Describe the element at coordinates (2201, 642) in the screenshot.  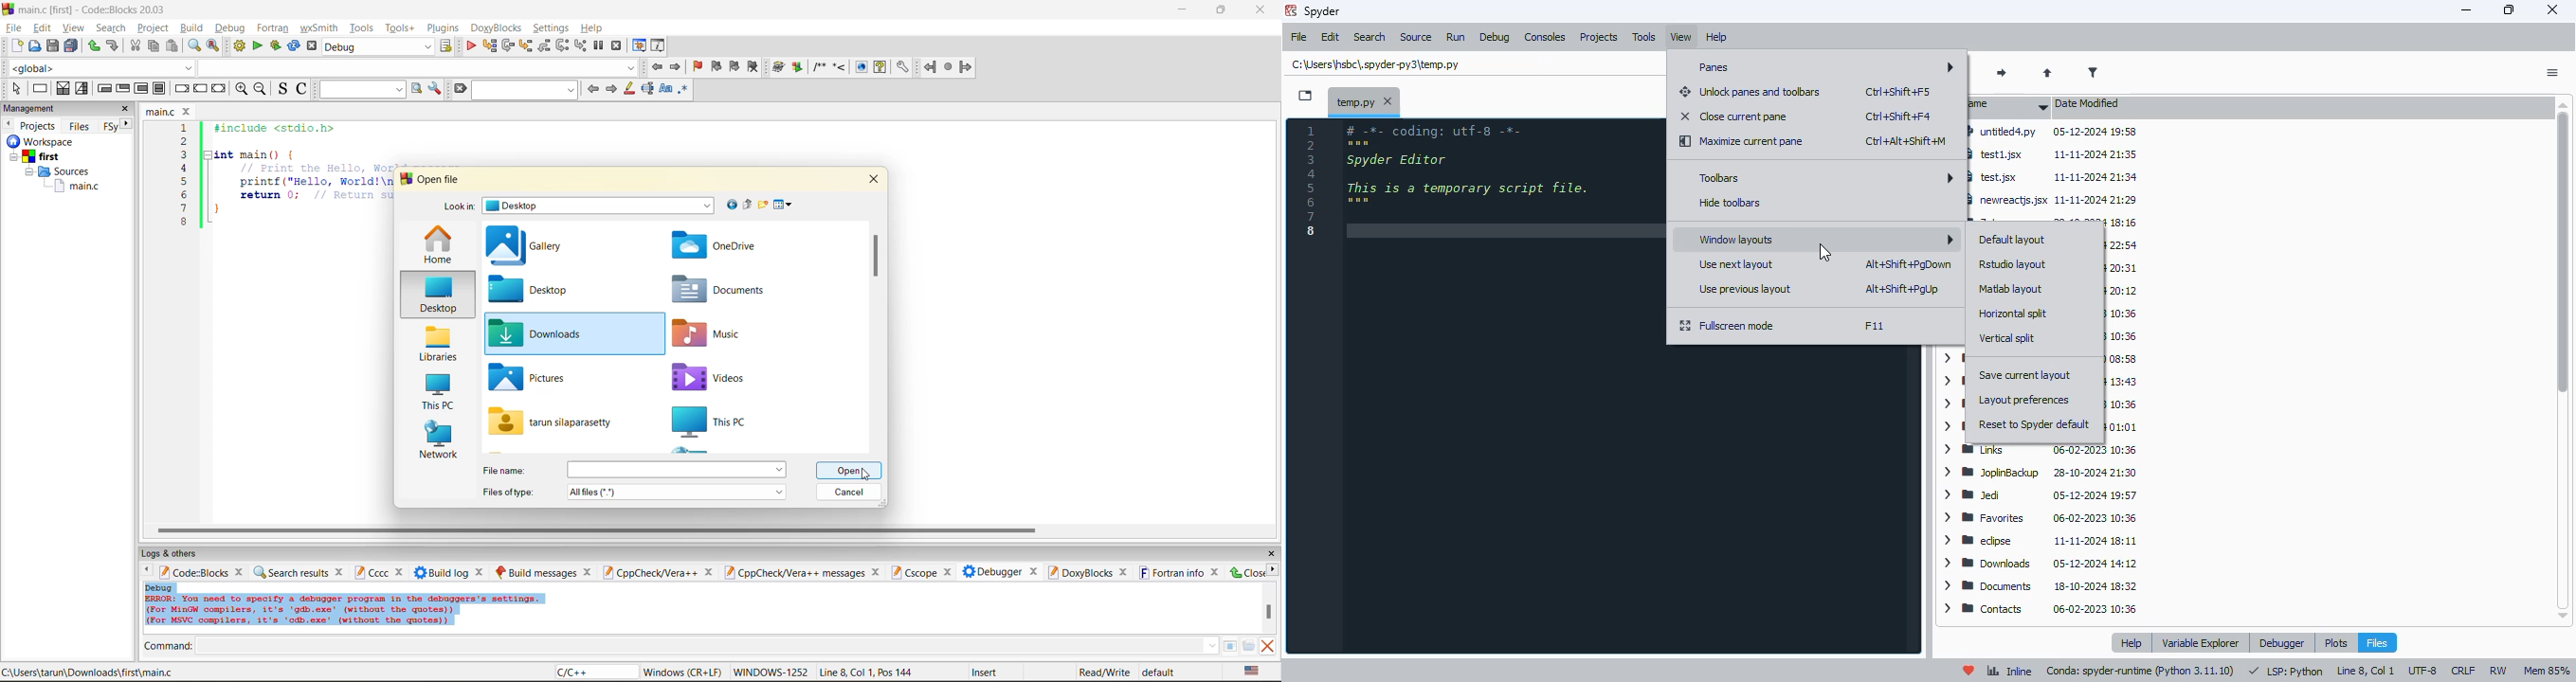
I see `variable explorer` at that location.